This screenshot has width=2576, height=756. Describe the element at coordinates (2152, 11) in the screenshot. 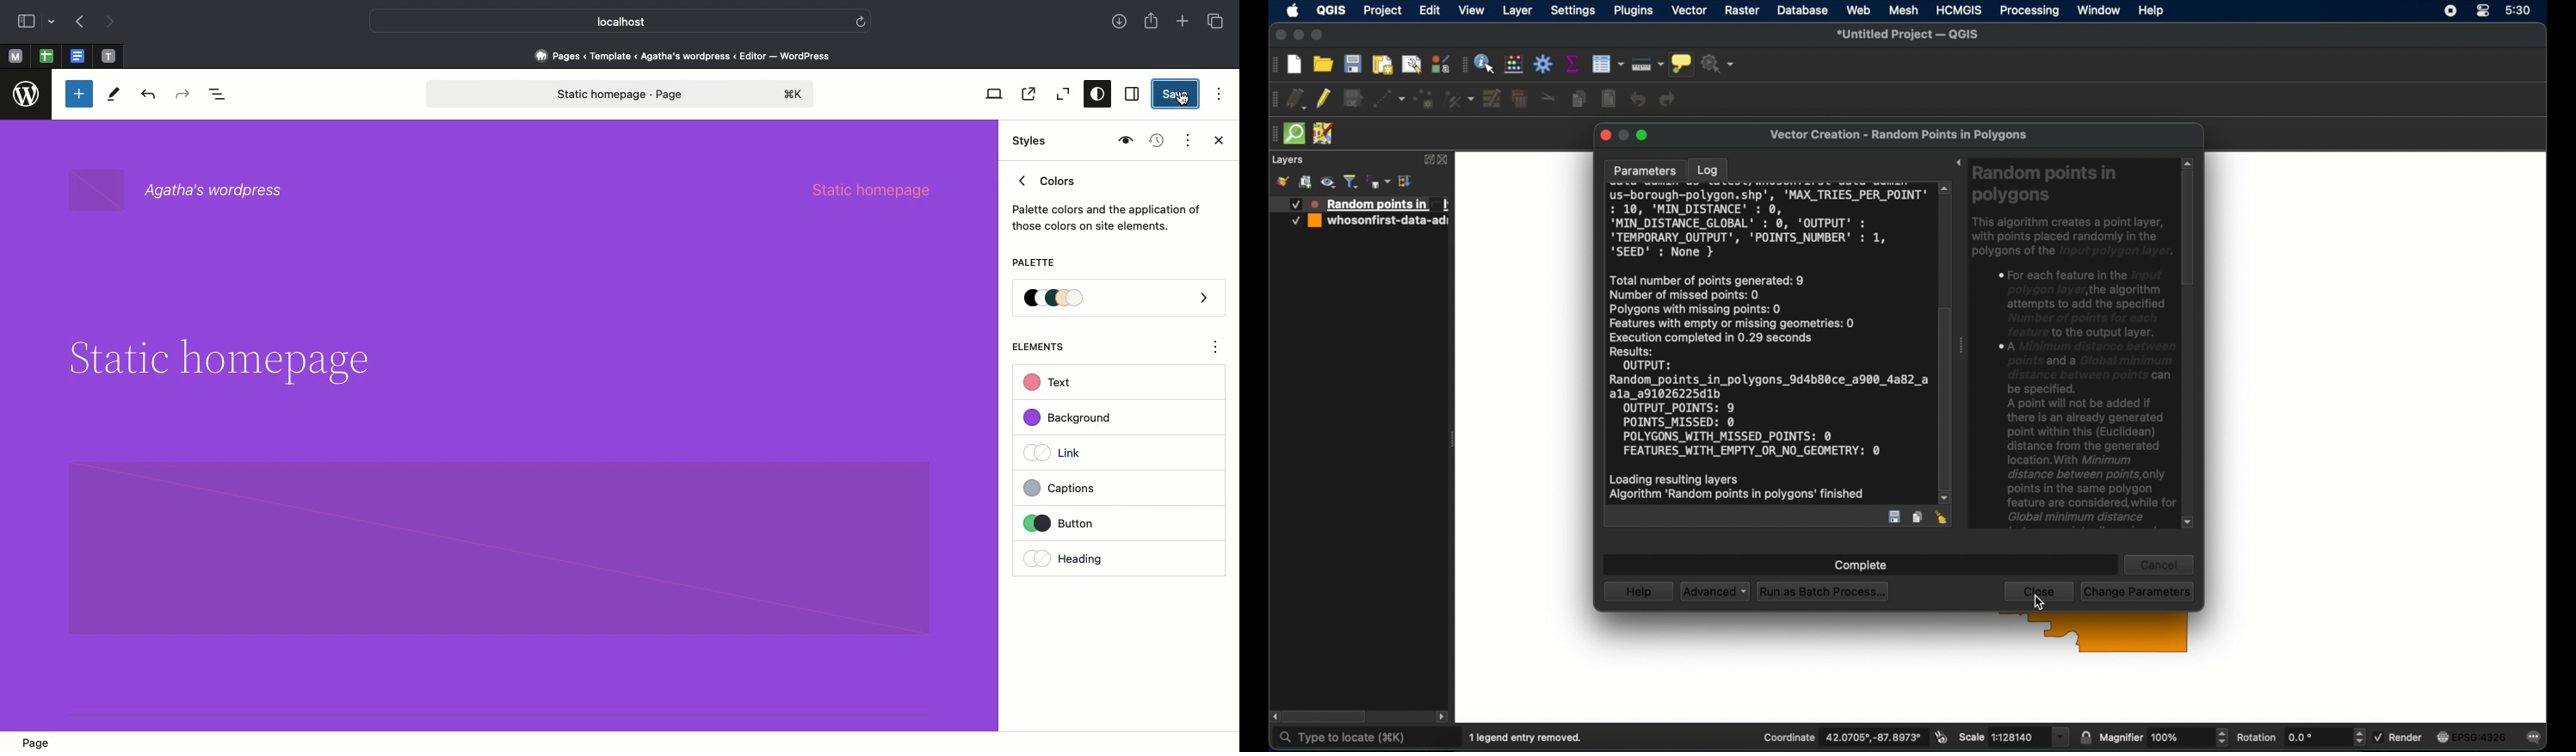

I see `help` at that location.